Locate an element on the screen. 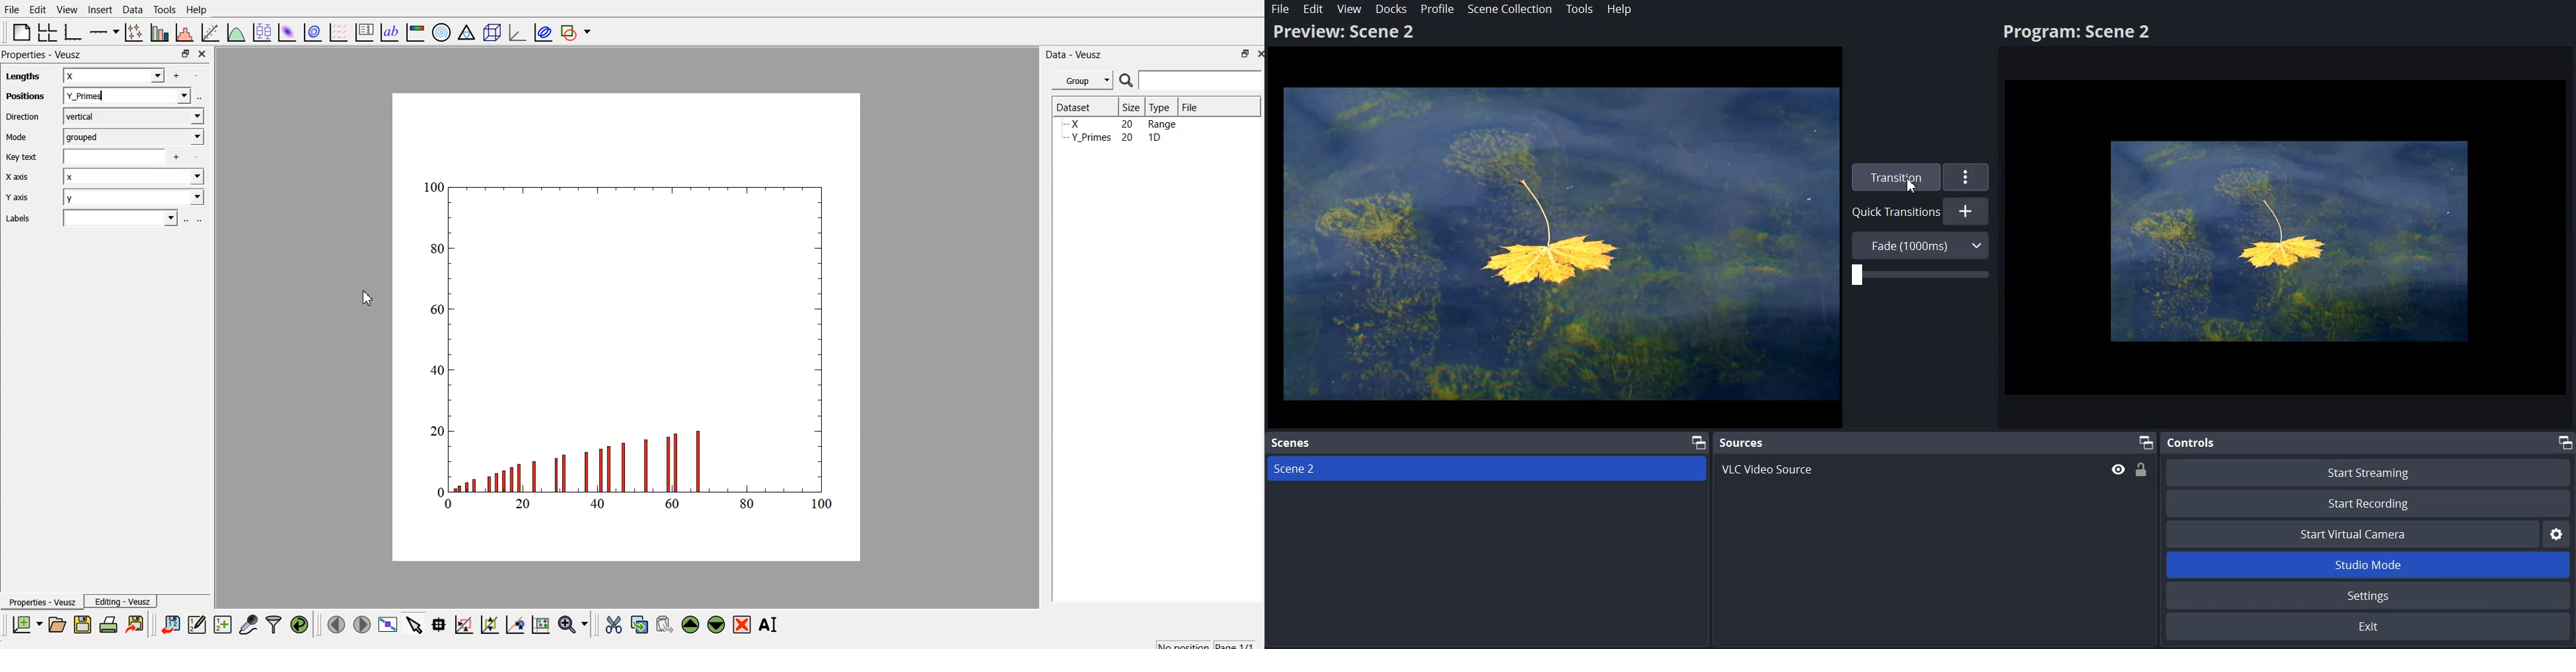  plot covariance ellipses is located at coordinates (544, 31).